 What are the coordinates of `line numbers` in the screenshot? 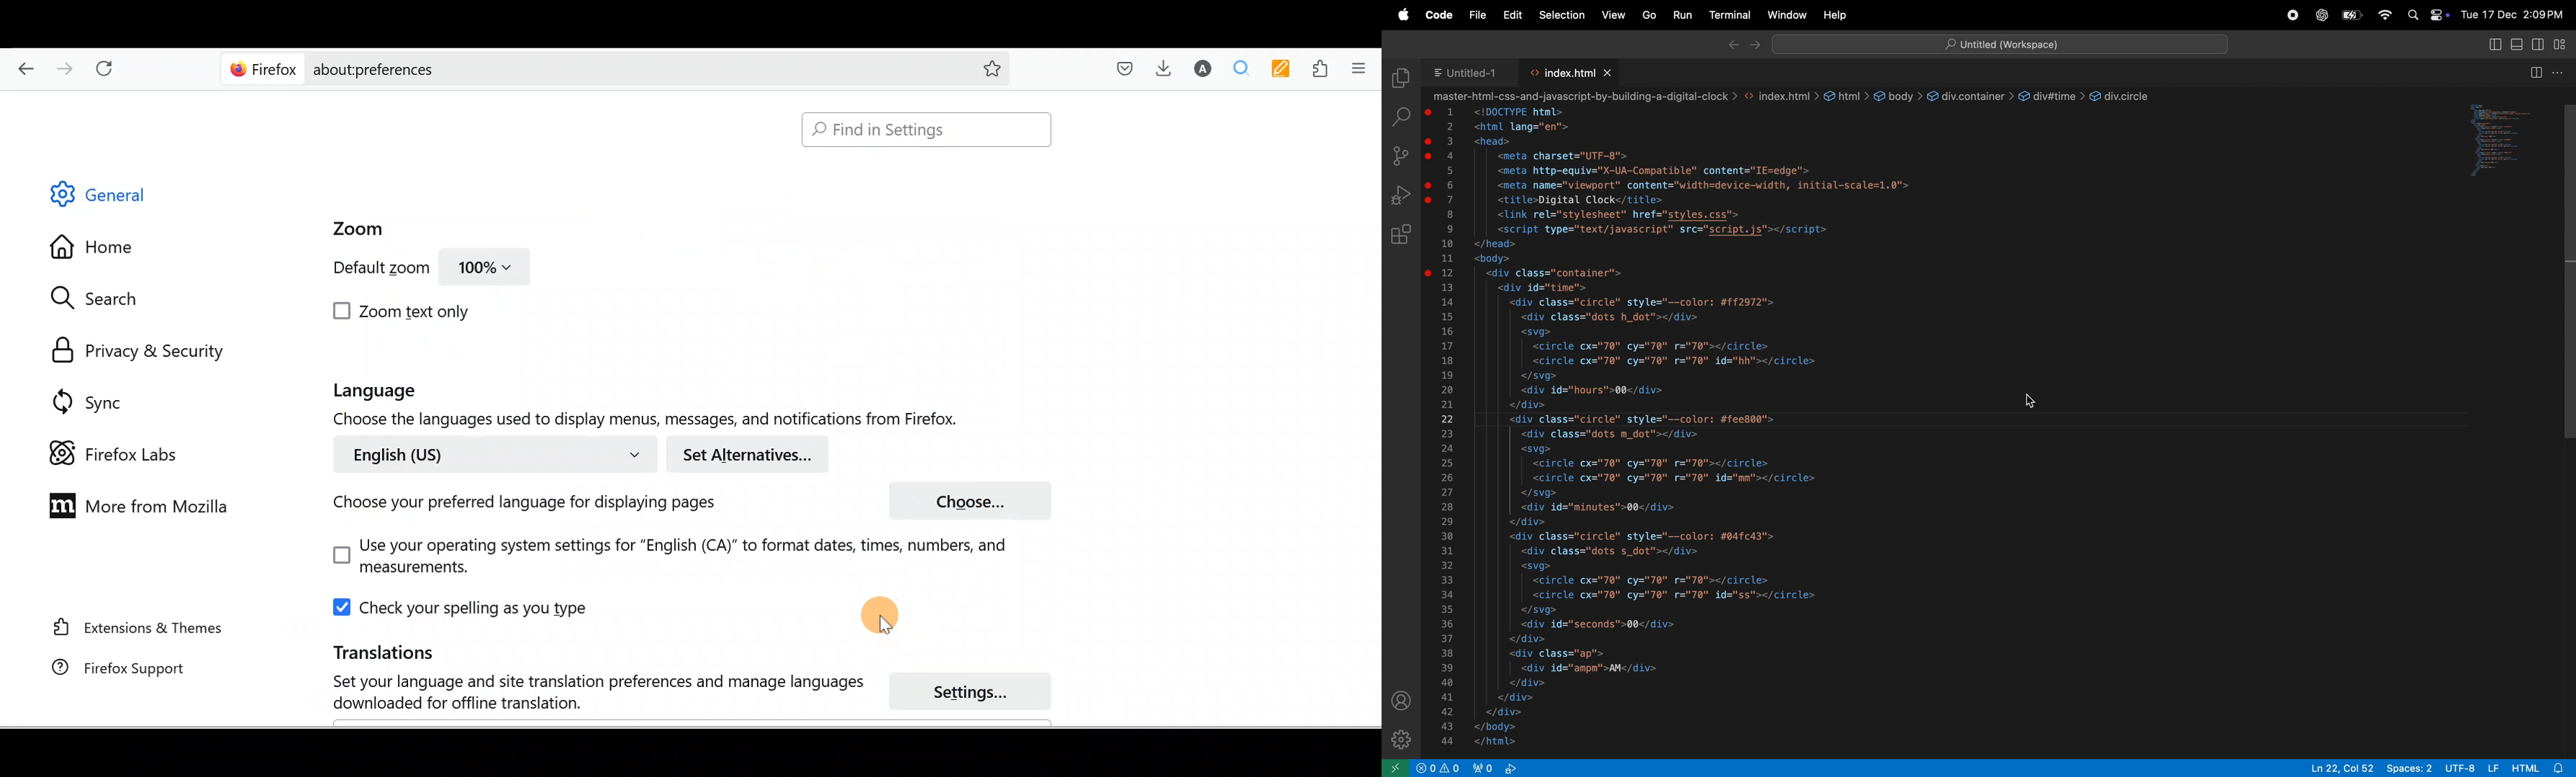 It's located at (1449, 427).